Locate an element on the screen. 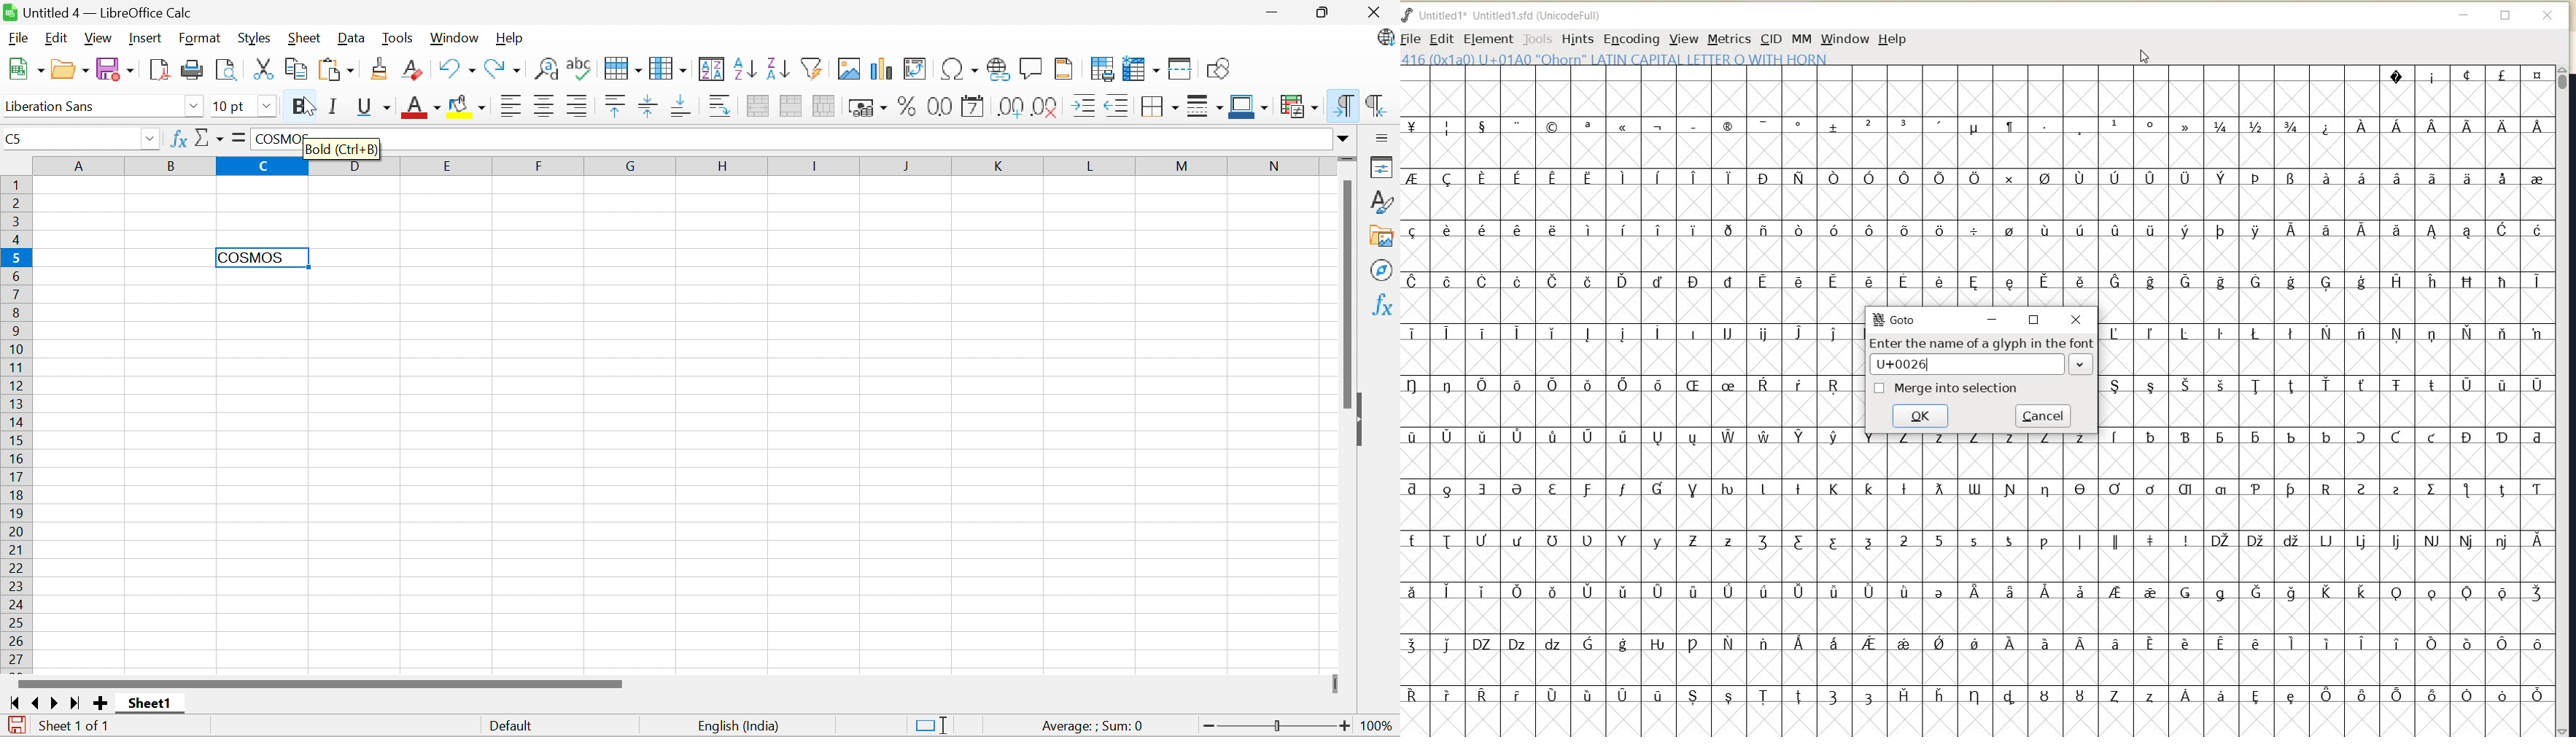  Redo is located at coordinates (505, 68).